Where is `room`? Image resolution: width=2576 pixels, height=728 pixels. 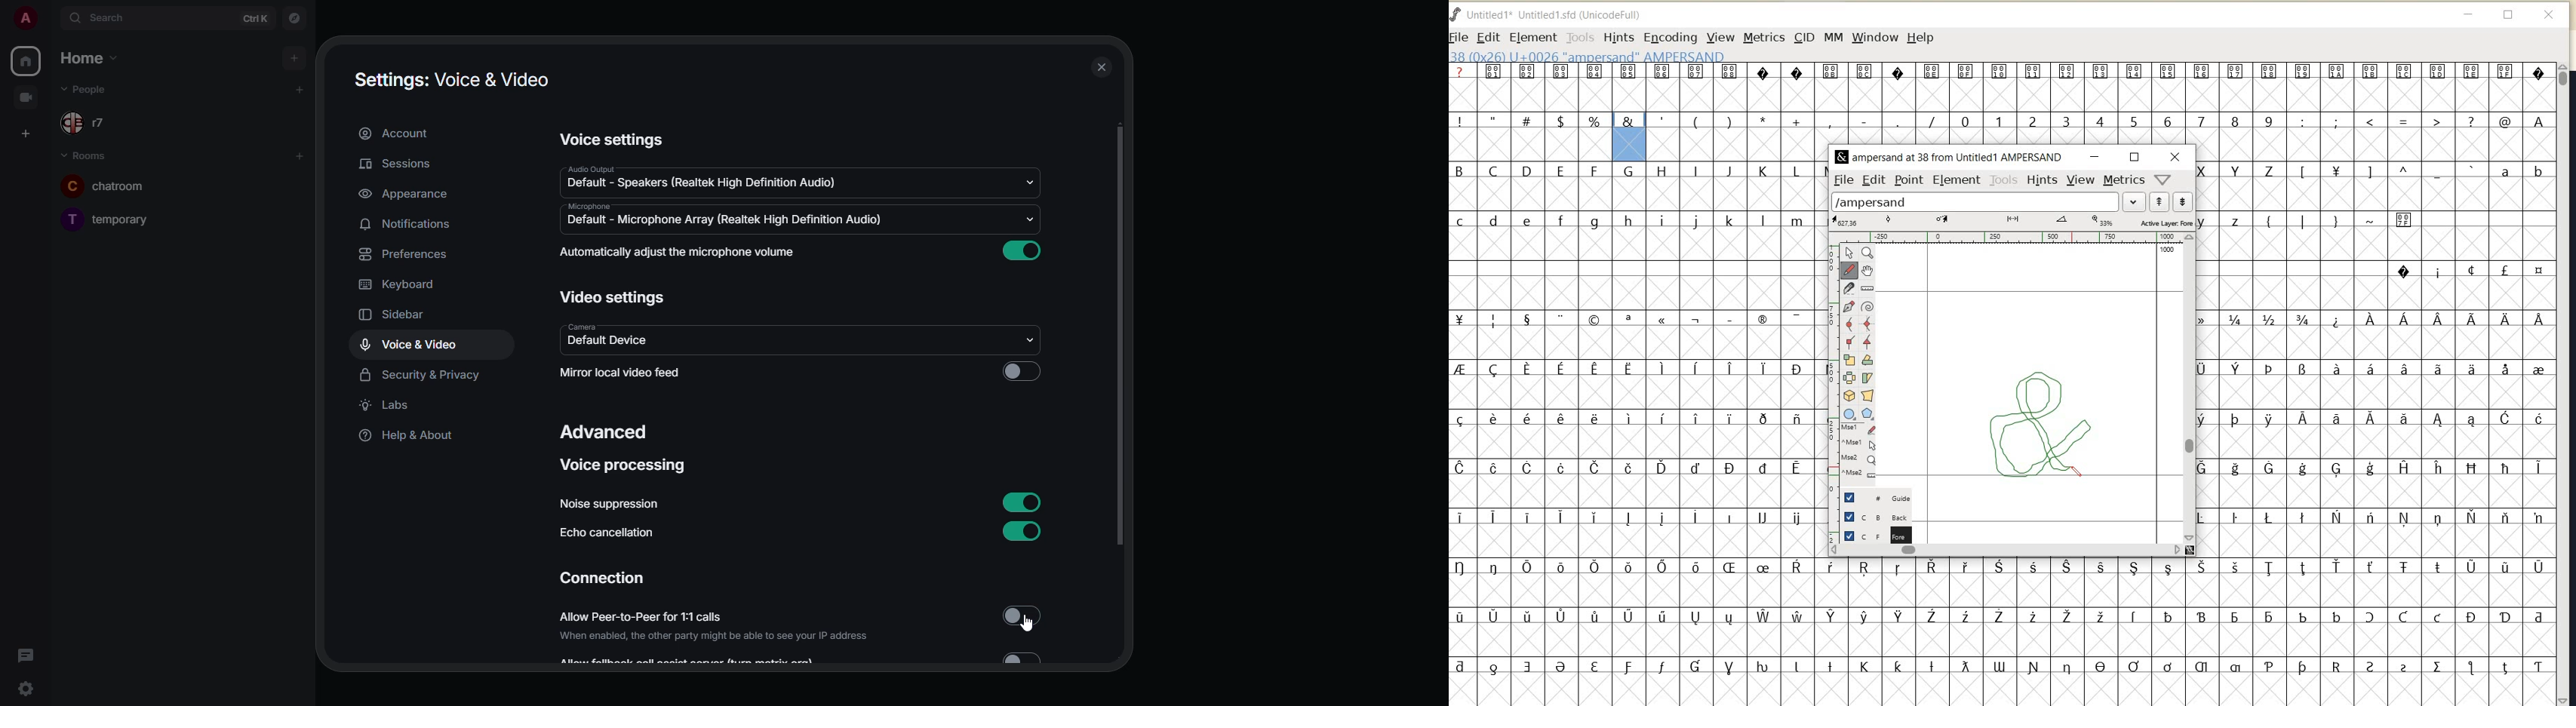
room is located at coordinates (115, 216).